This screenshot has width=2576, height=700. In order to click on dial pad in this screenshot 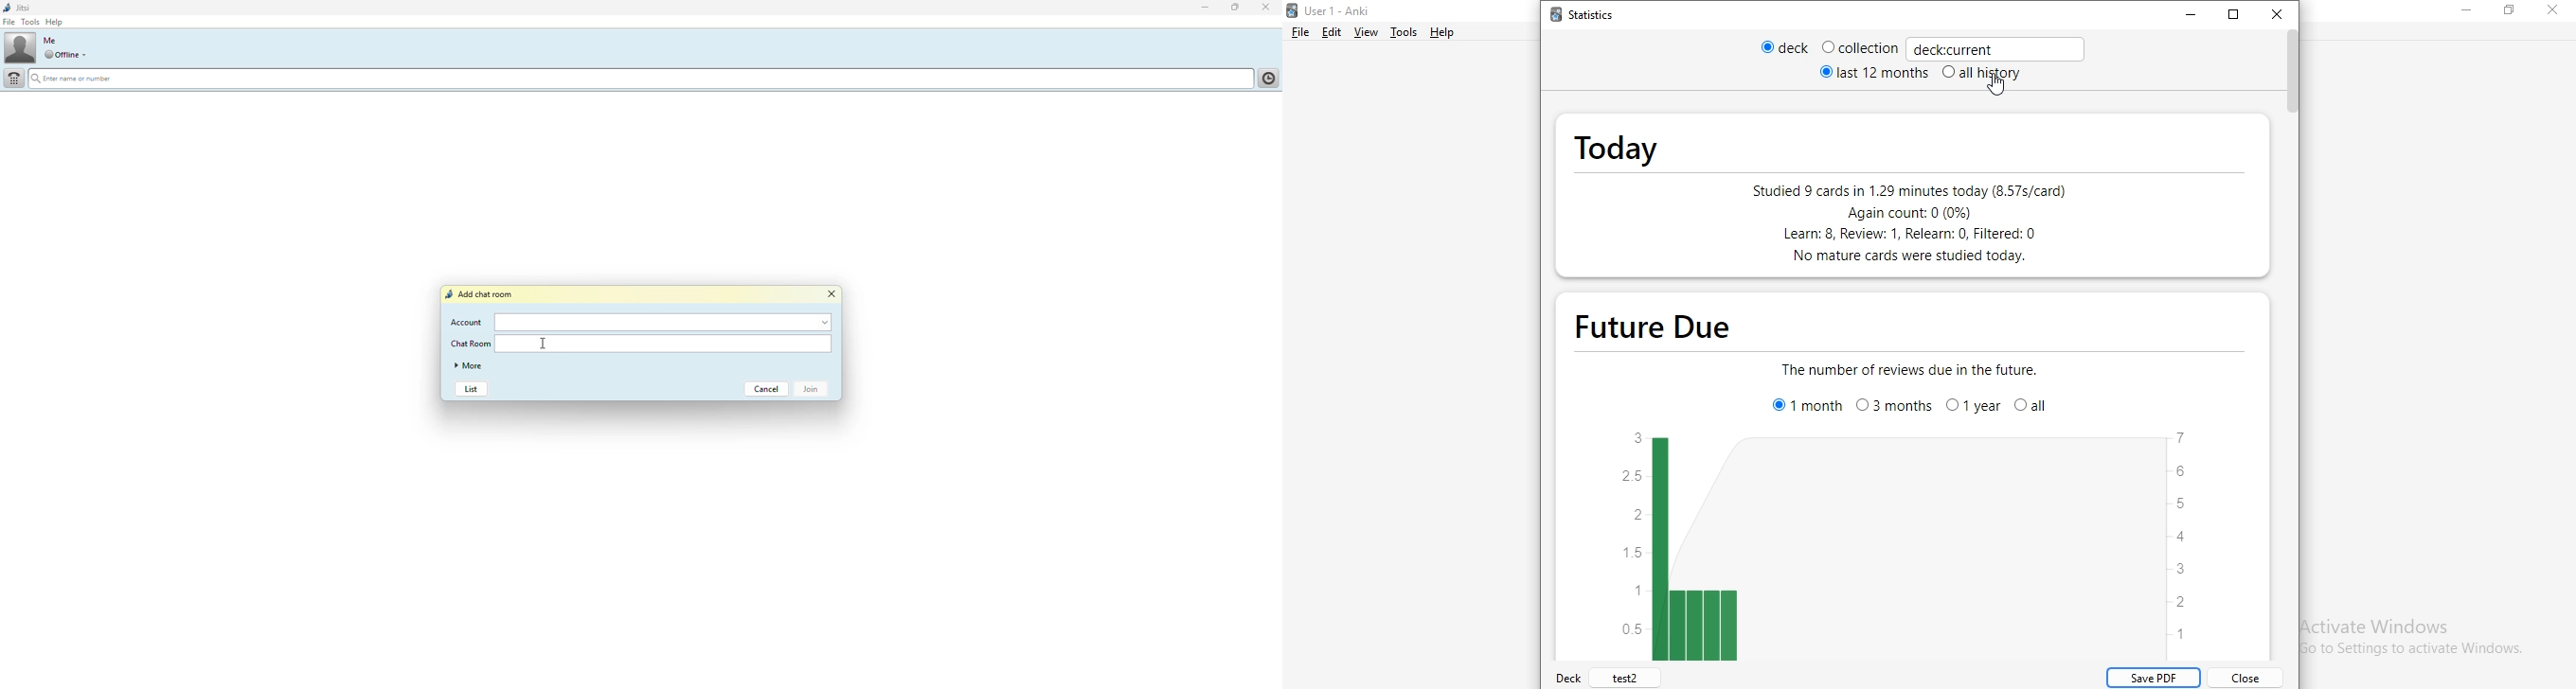, I will do `click(15, 78)`.